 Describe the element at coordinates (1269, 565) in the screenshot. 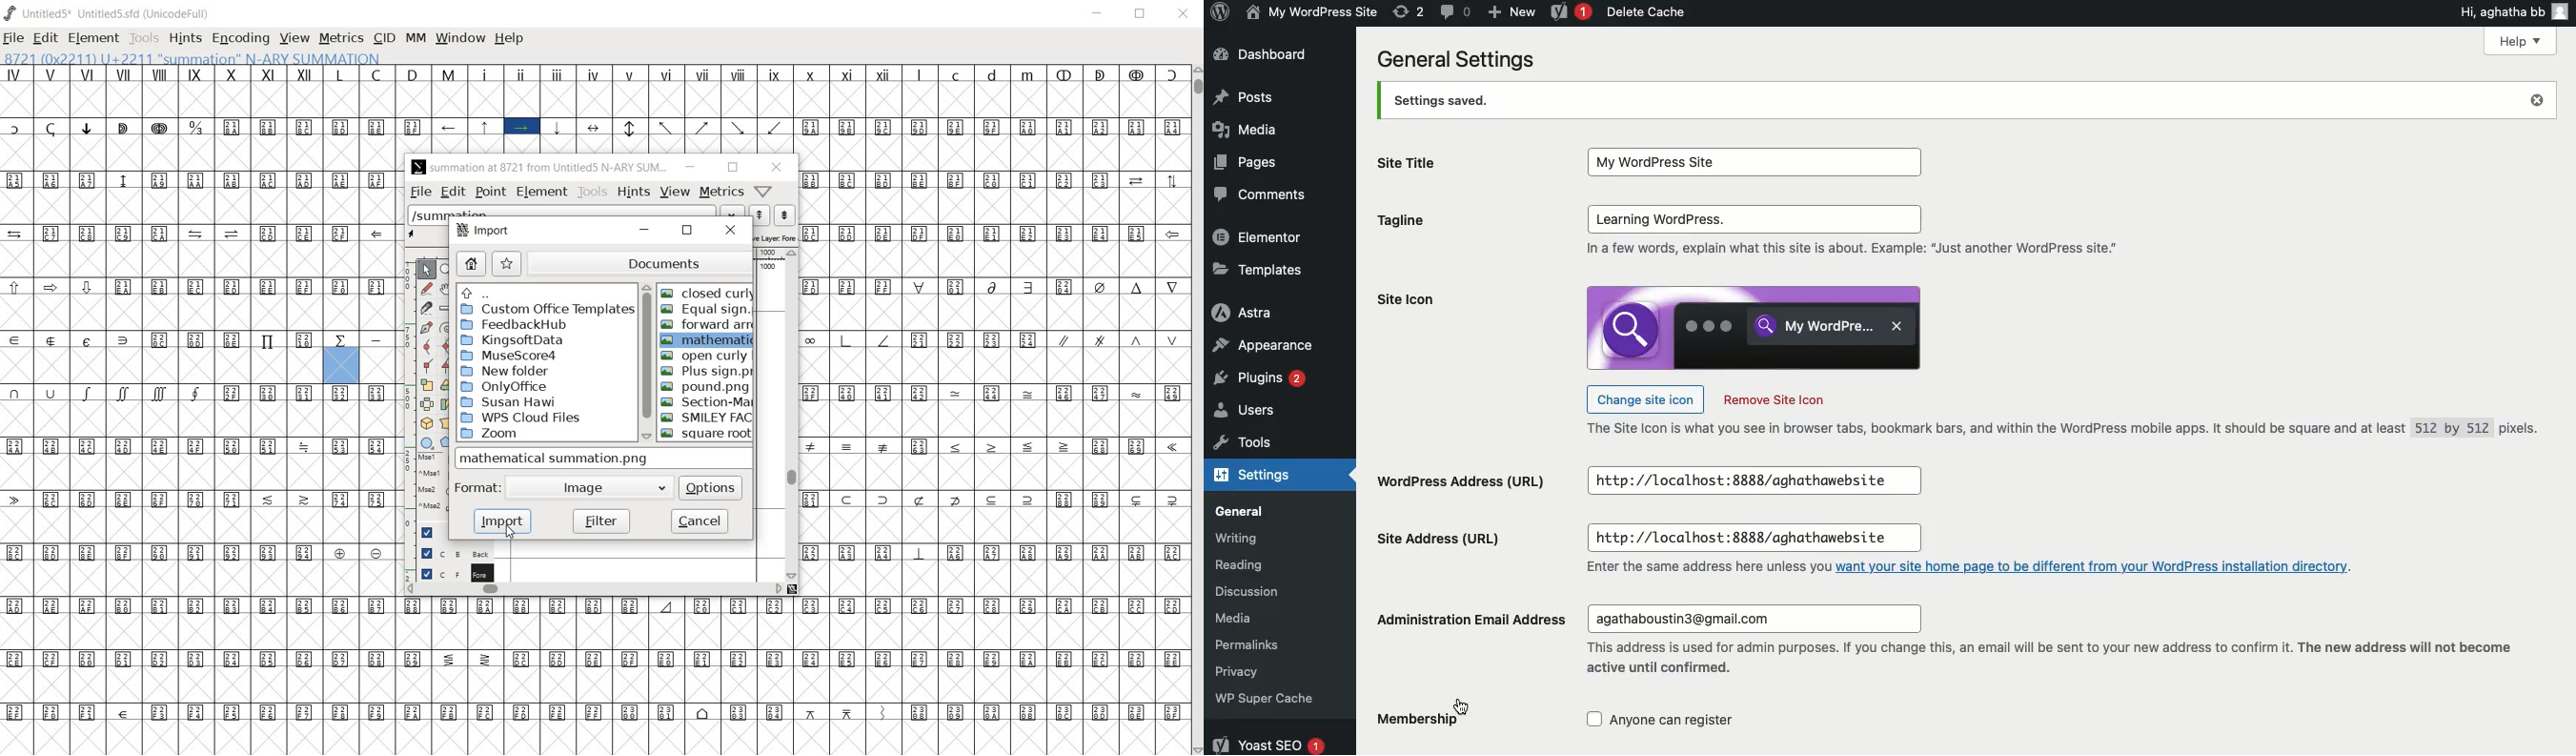

I see `Reading` at that location.